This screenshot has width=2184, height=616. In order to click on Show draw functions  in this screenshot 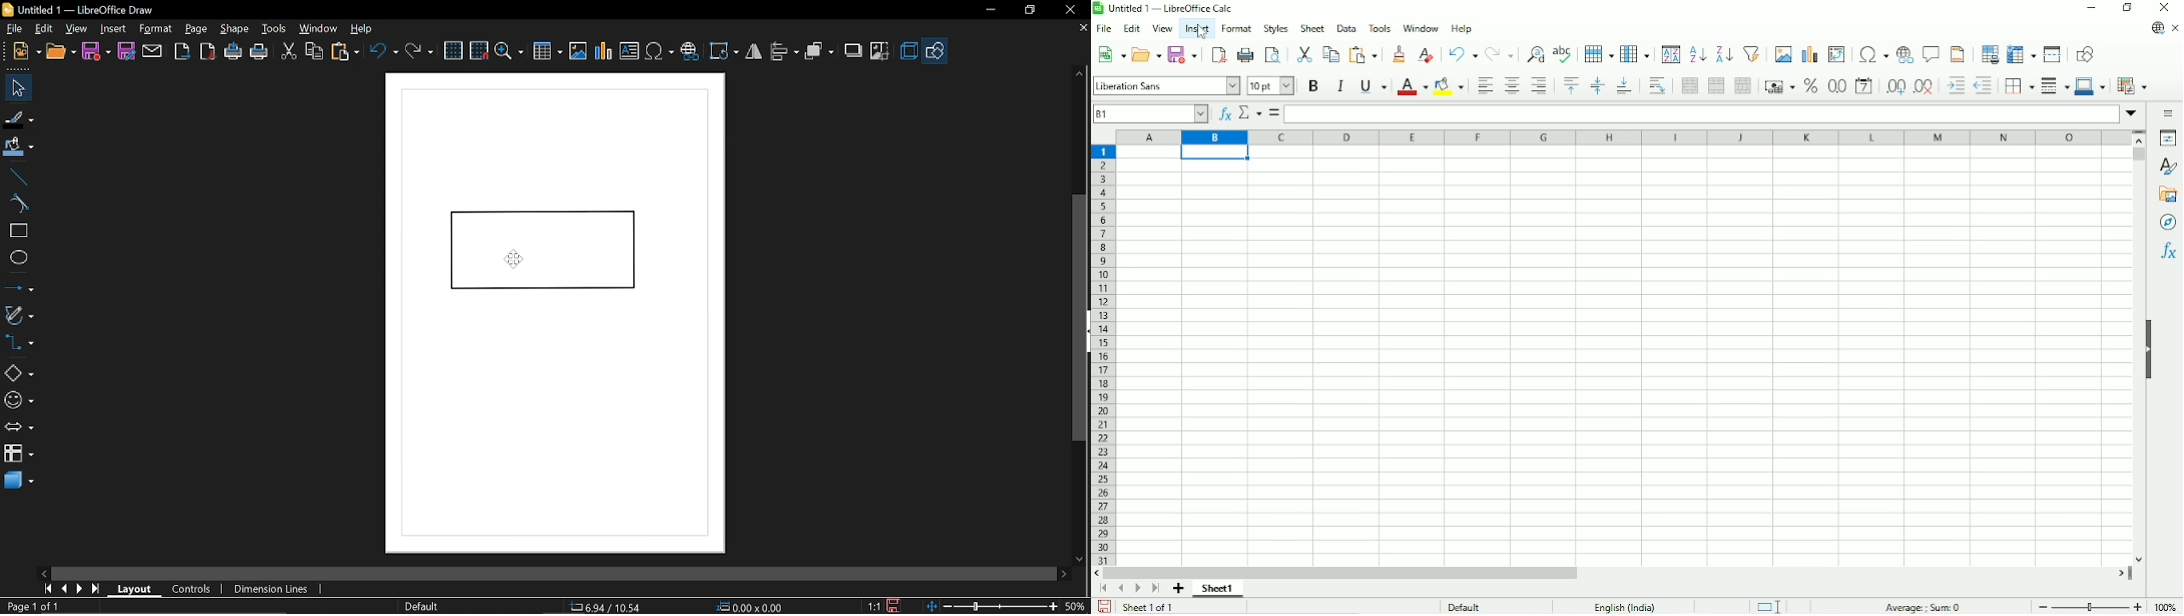, I will do `click(2086, 54)`.